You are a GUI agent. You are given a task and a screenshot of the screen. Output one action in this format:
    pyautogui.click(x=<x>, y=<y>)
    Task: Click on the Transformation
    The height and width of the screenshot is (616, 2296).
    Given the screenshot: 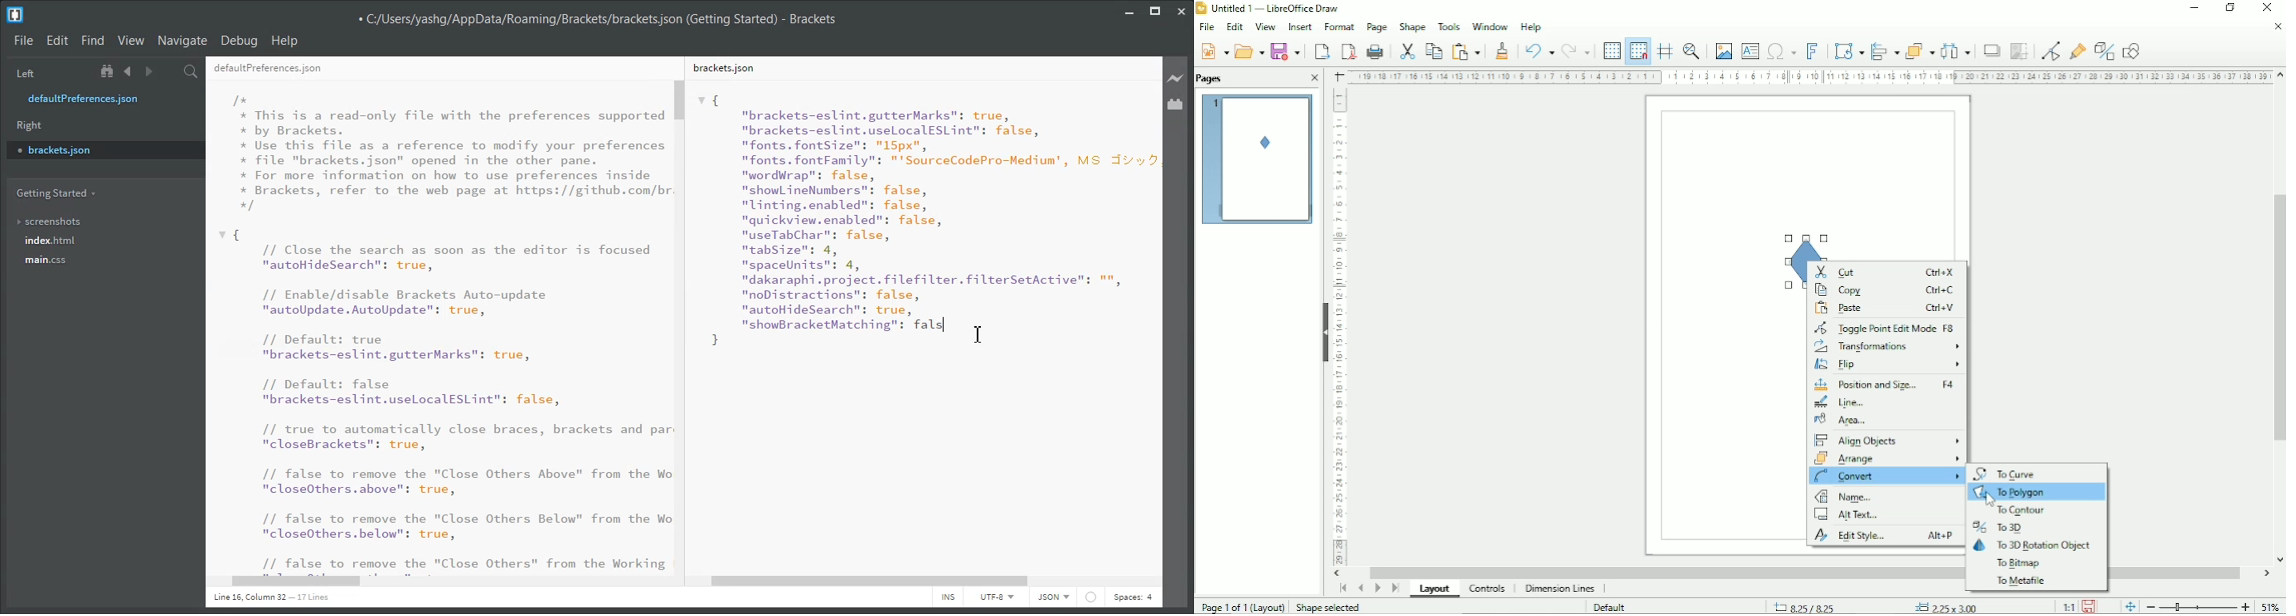 What is the action you would take?
    pyautogui.click(x=1846, y=50)
    